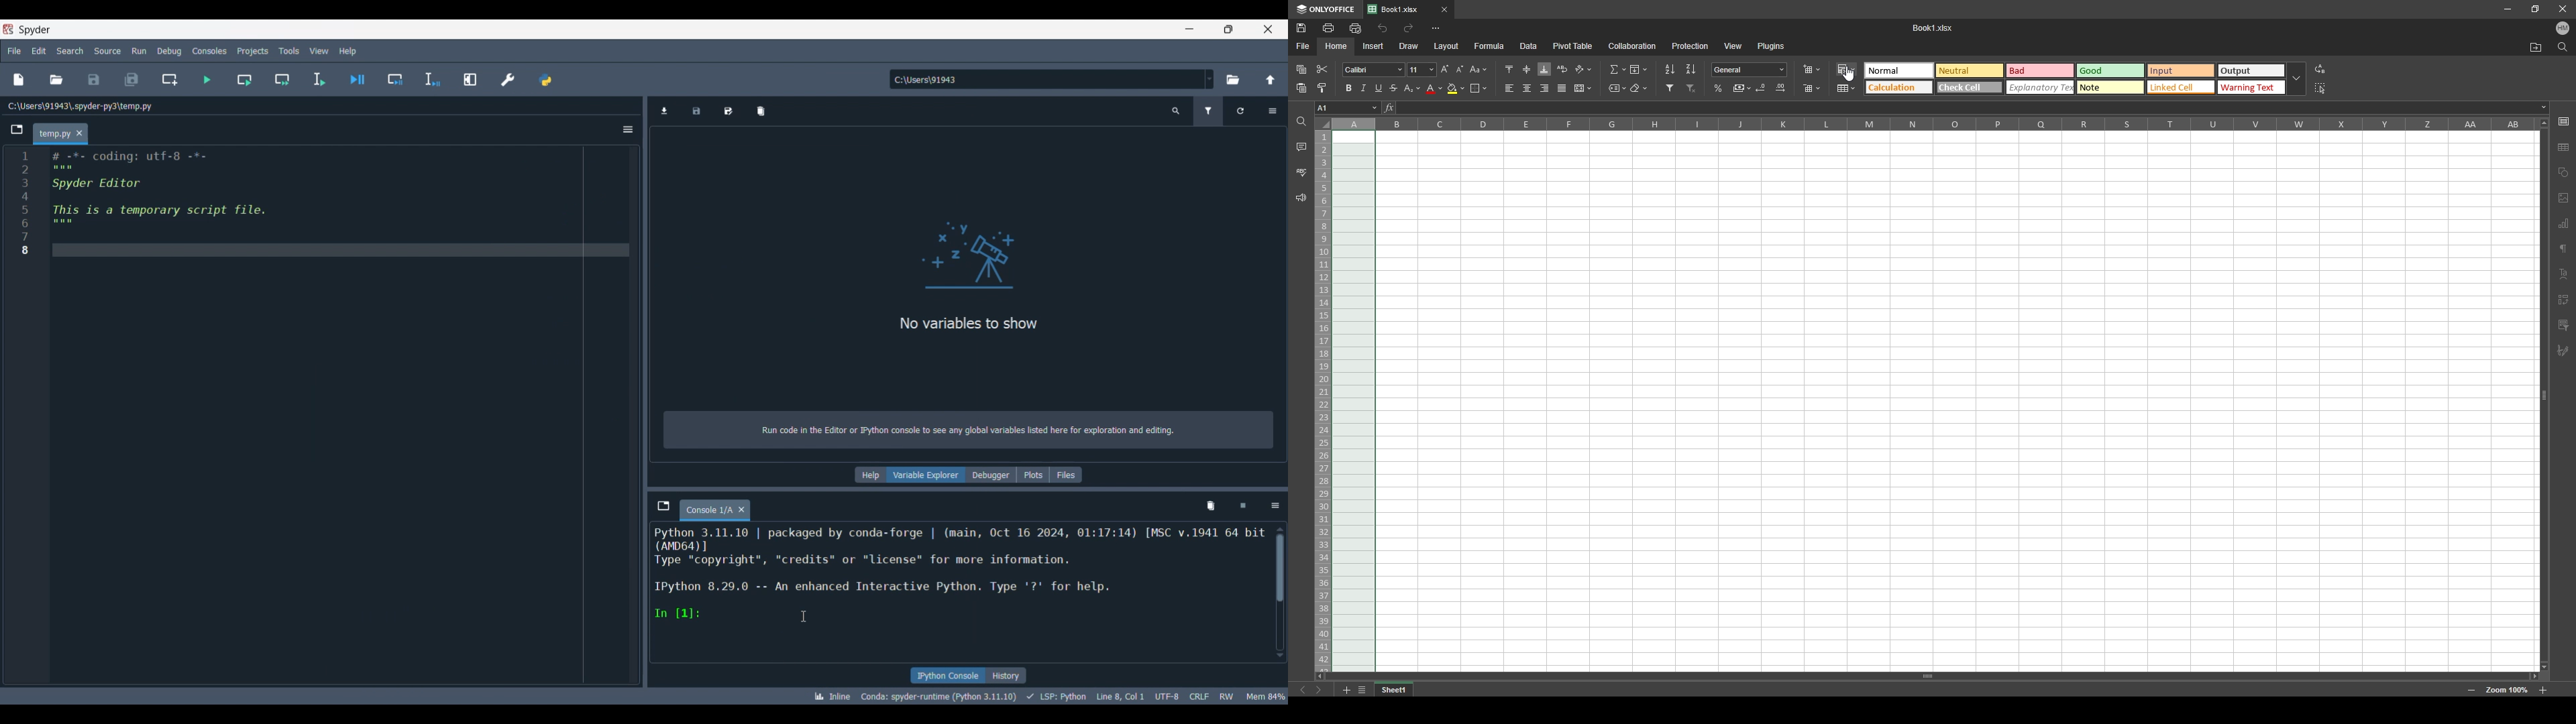 The height and width of the screenshot is (728, 2576). I want to click on resize, so click(2536, 8).